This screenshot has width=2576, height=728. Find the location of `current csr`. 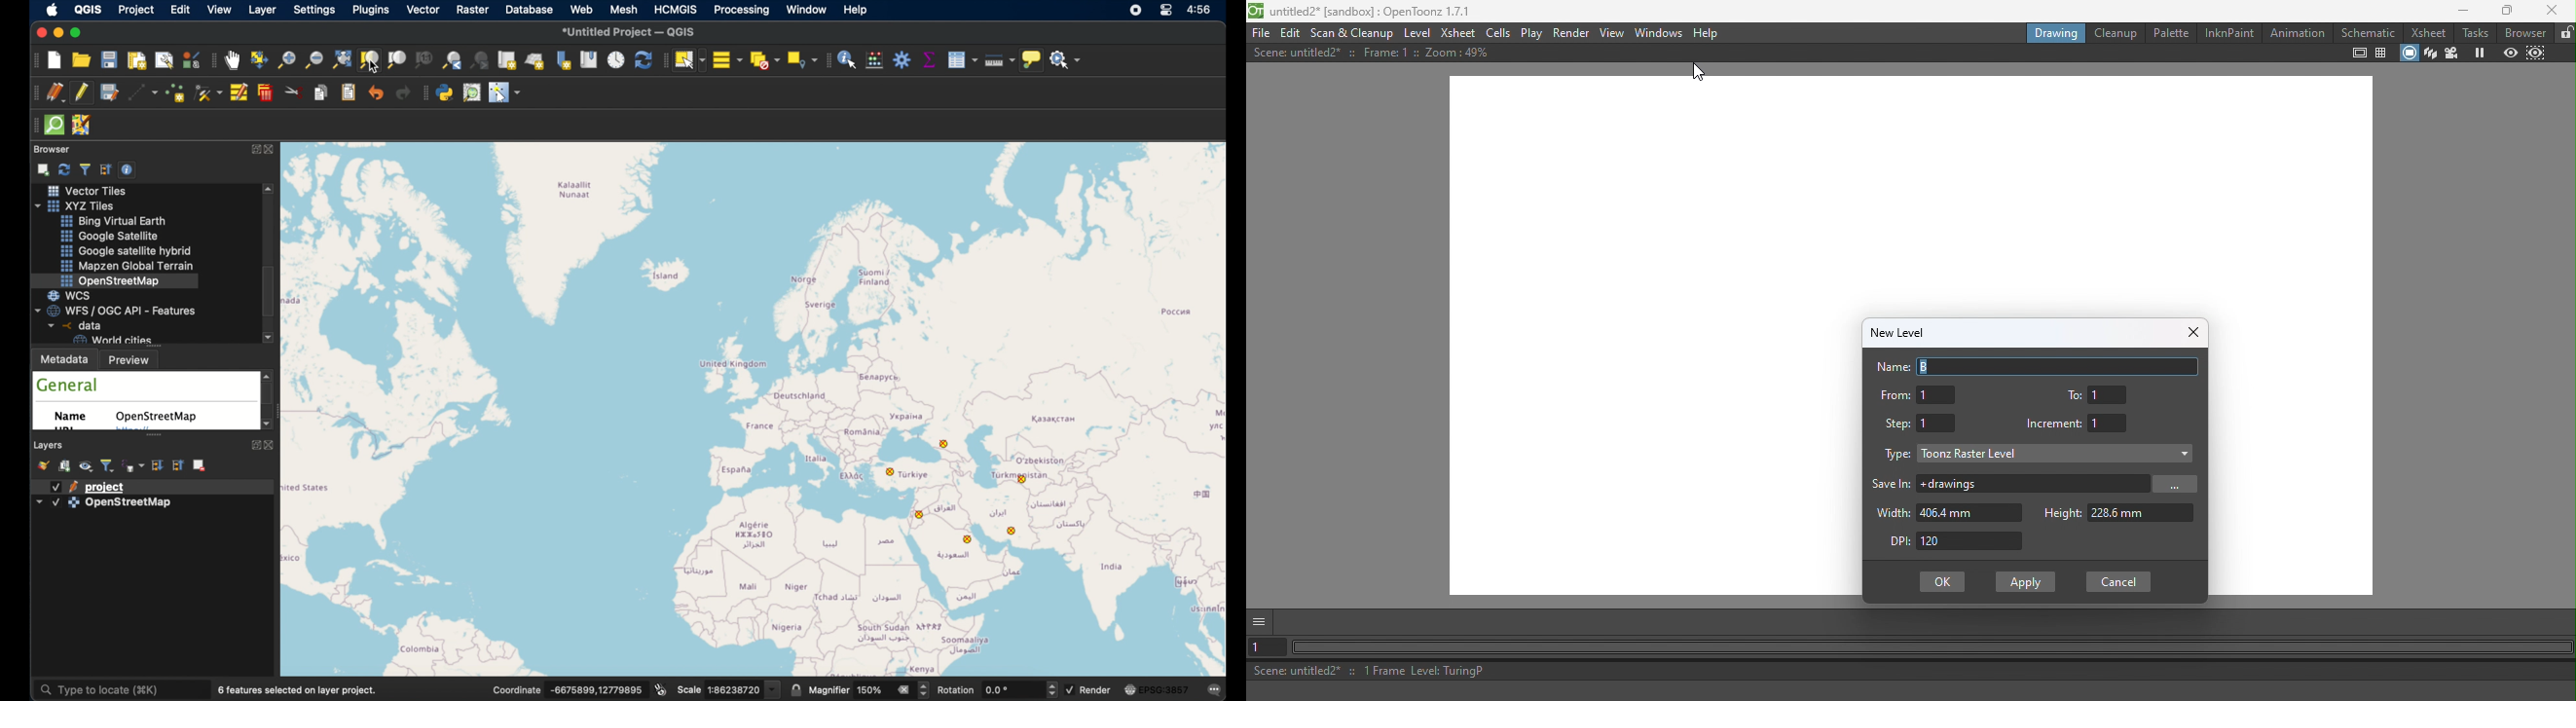

current csr is located at coordinates (1155, 690).